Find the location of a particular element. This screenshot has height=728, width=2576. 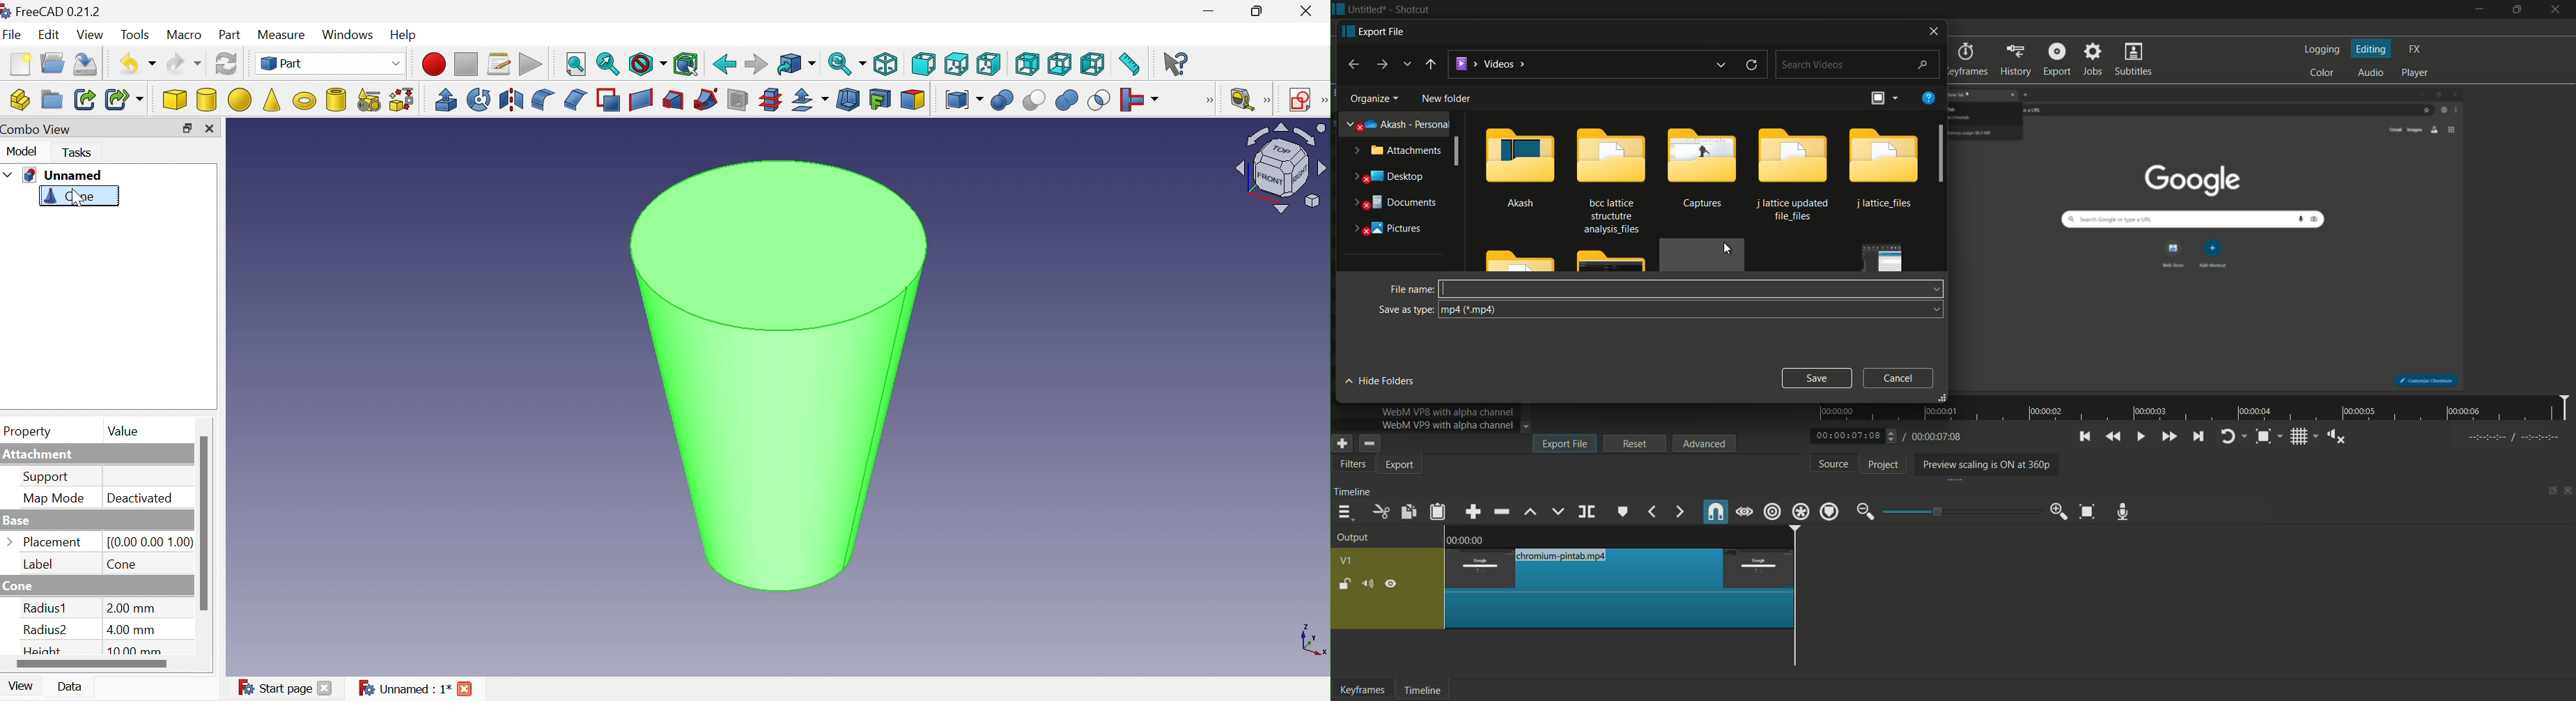

Height is located at coordinates (45, 651).